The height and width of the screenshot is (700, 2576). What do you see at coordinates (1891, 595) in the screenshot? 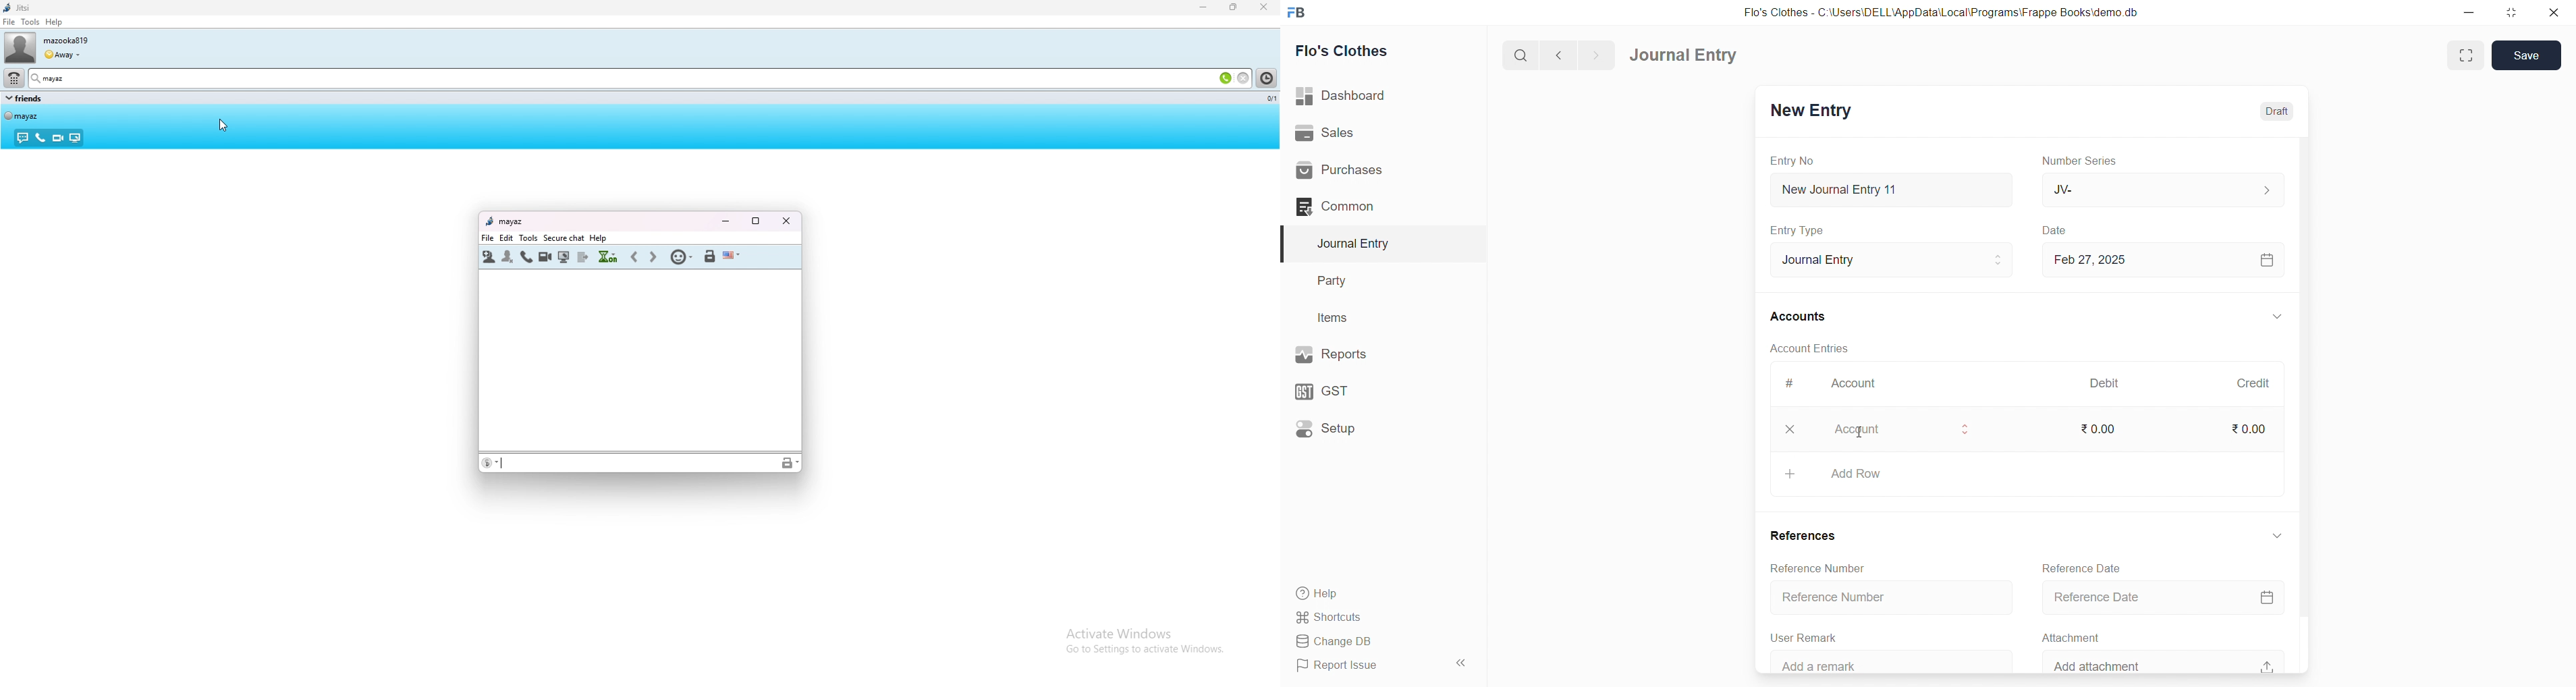
I see `Reference Number` at bounding box center [1891, 595].